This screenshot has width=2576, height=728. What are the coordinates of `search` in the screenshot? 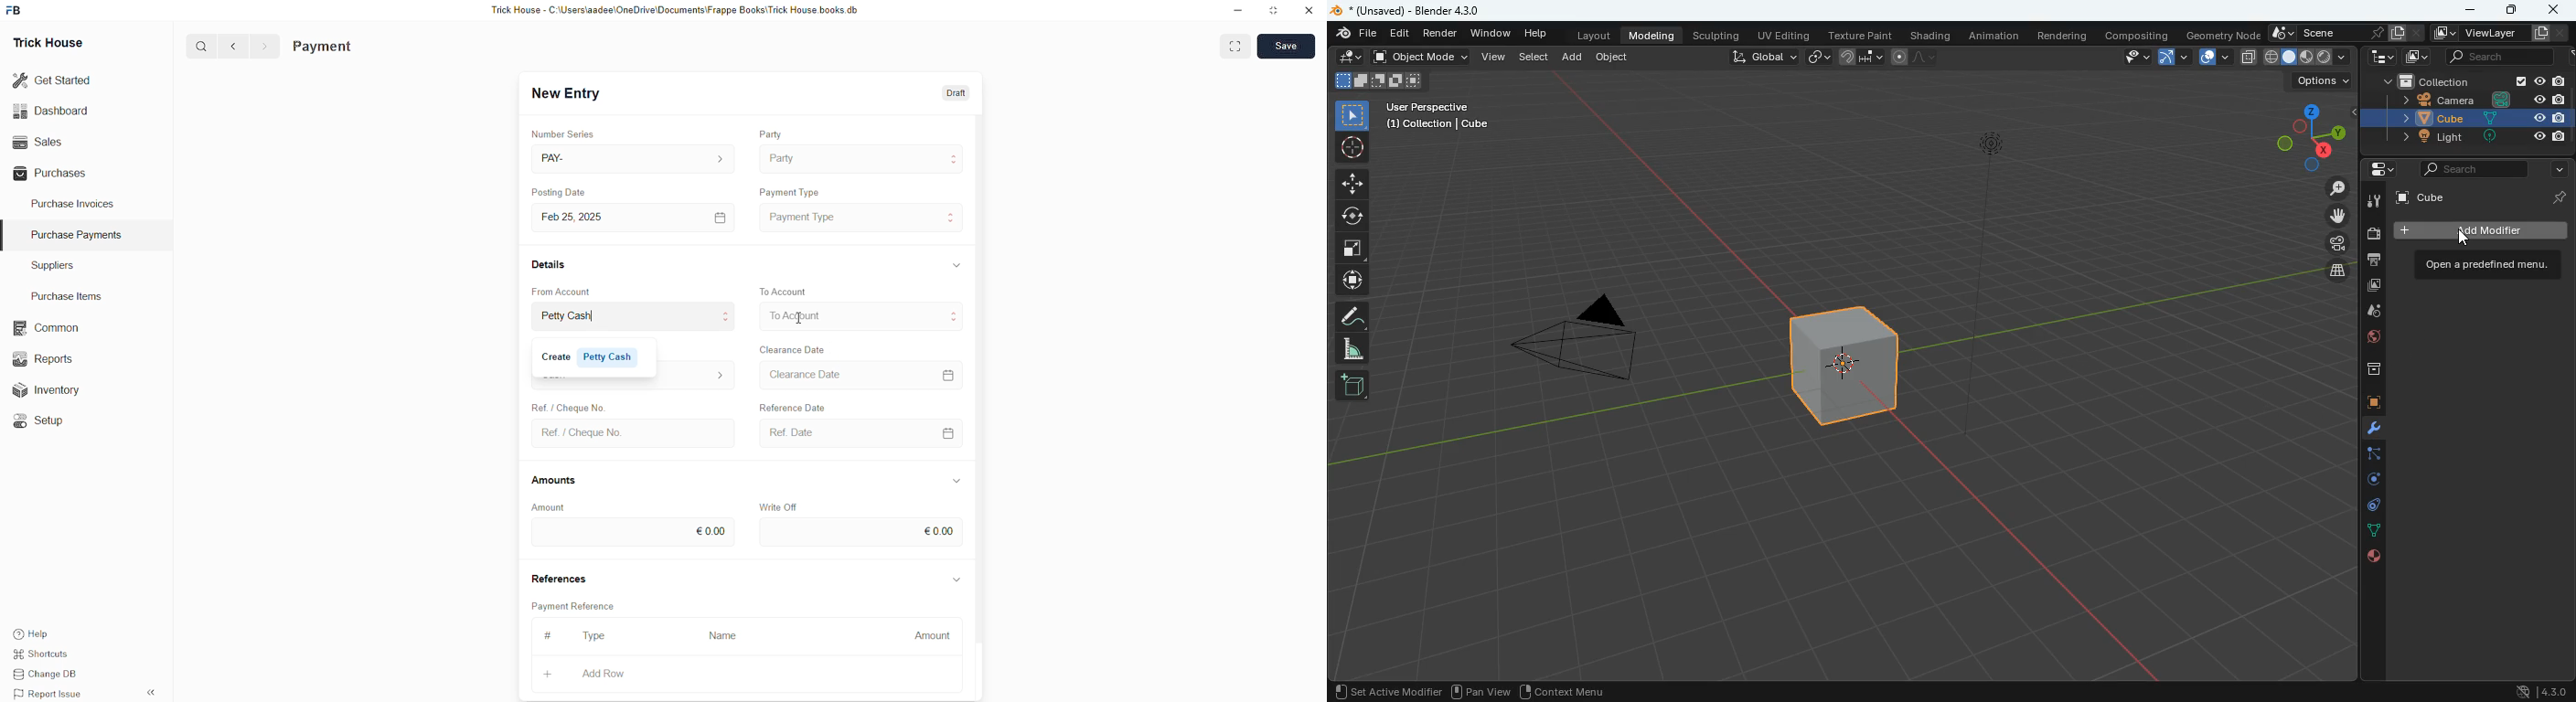 It's located at (2474, 170).